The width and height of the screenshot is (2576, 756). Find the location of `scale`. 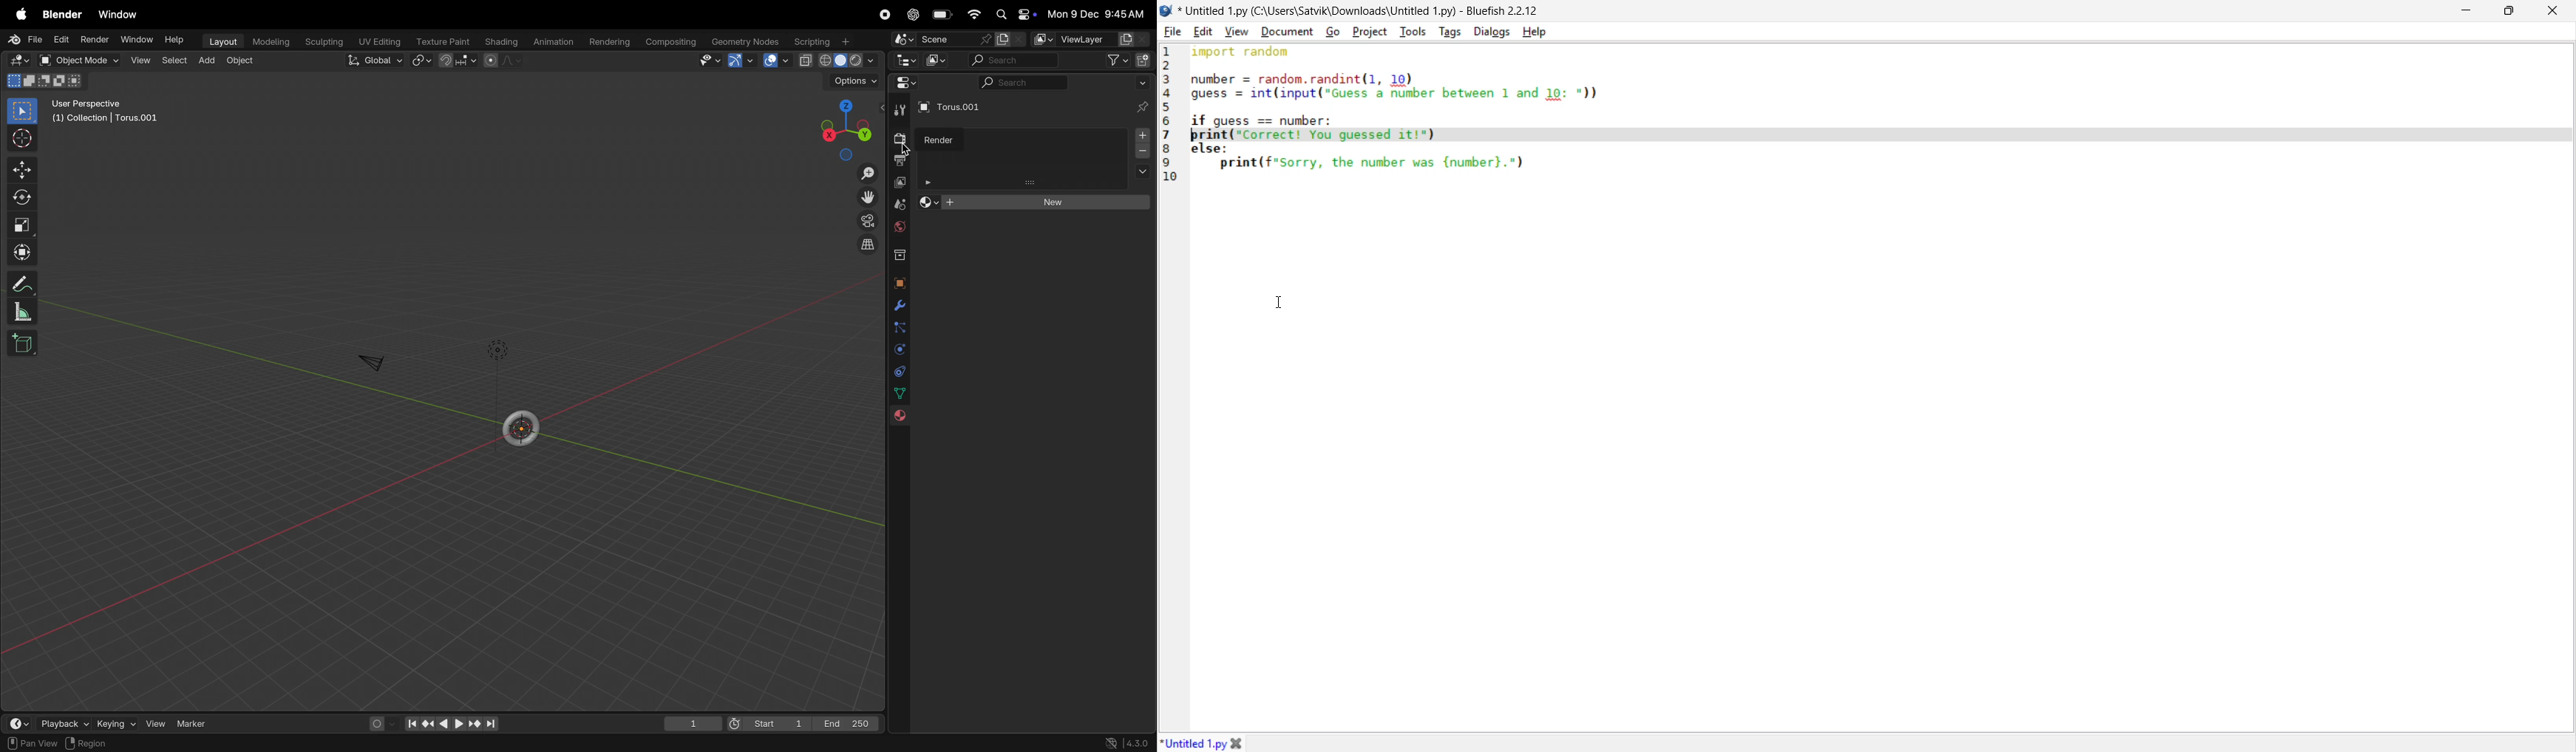

scale is located at coordinates (23, 313).